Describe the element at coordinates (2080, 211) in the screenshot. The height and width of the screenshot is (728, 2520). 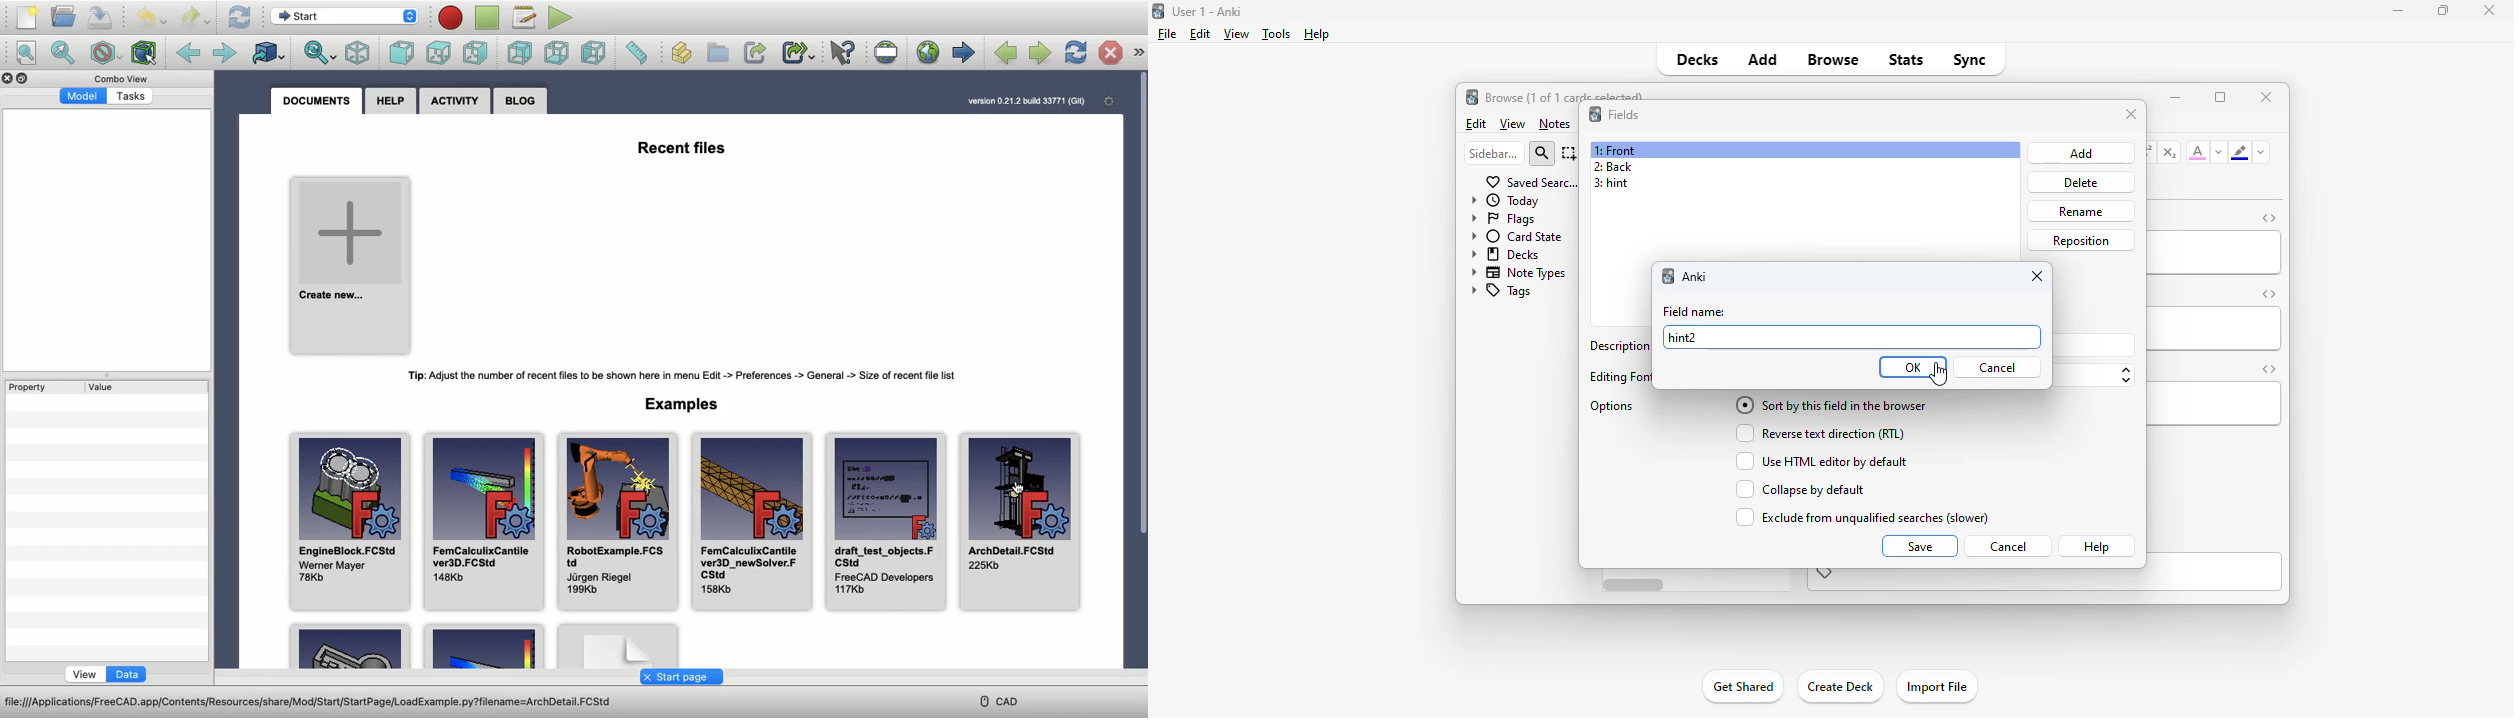
I see `rename` at that location.